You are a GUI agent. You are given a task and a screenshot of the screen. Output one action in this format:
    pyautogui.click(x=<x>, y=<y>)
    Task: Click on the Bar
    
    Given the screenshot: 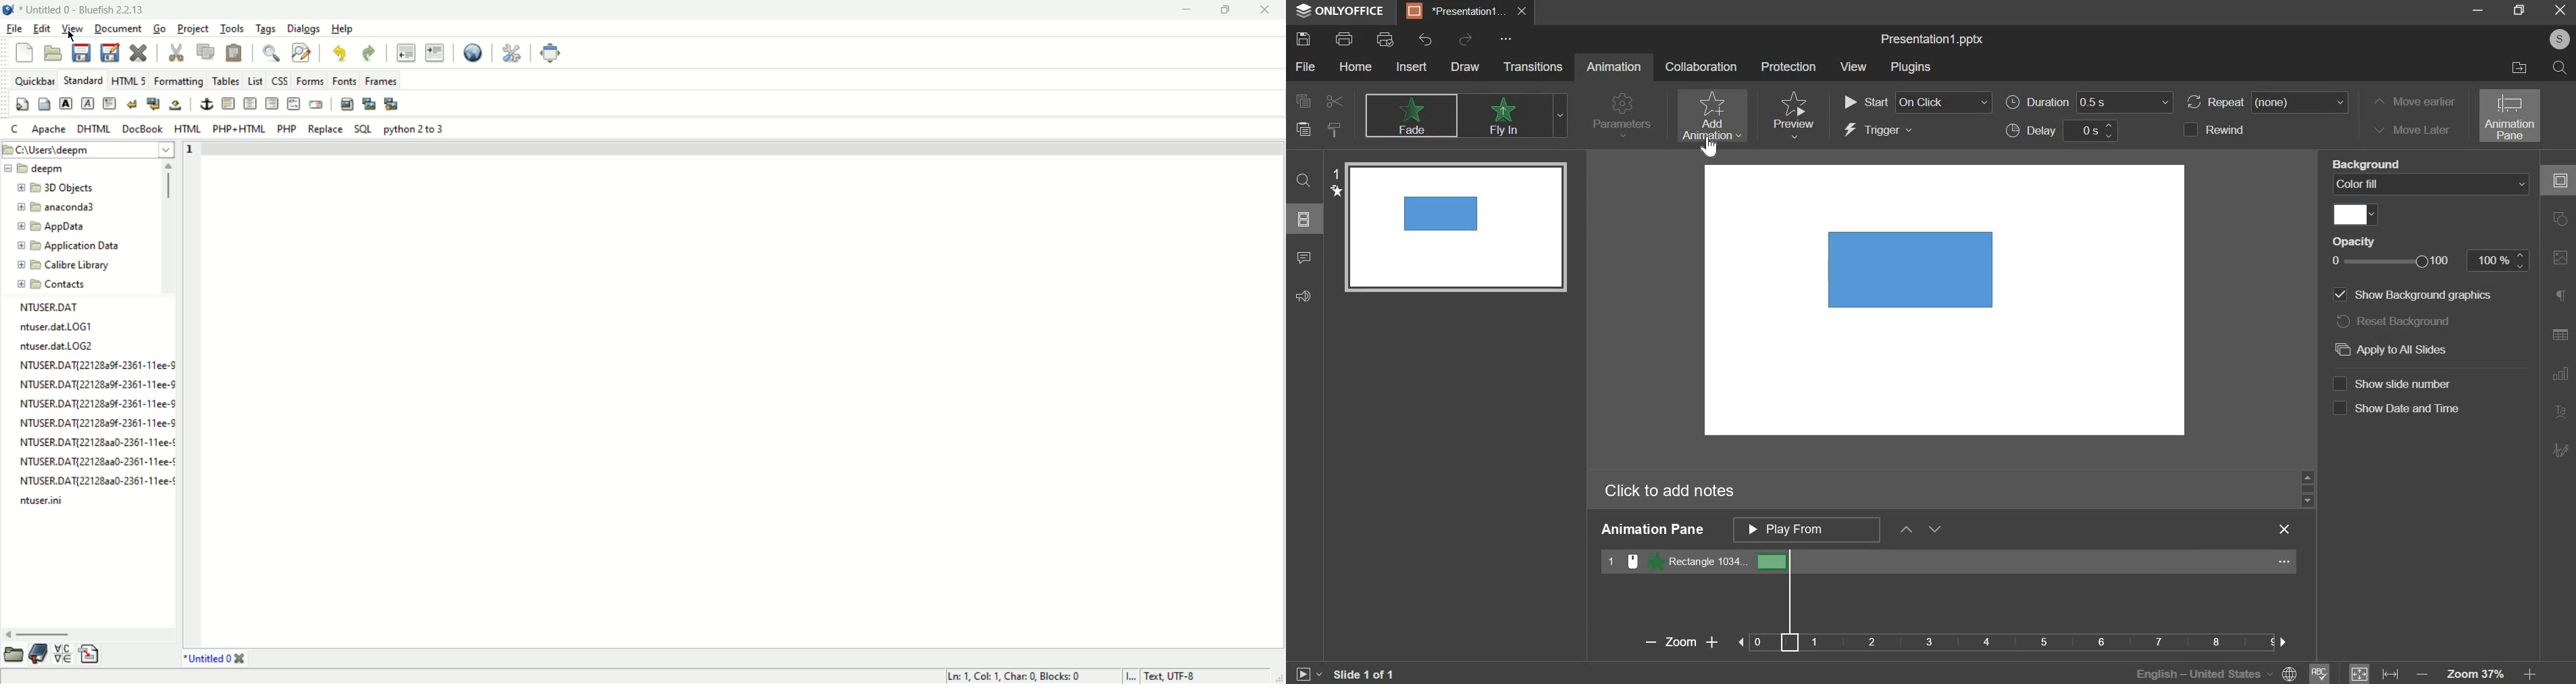 What is the action you would take?
    pyautogui.click(x=2008, y=643)
    